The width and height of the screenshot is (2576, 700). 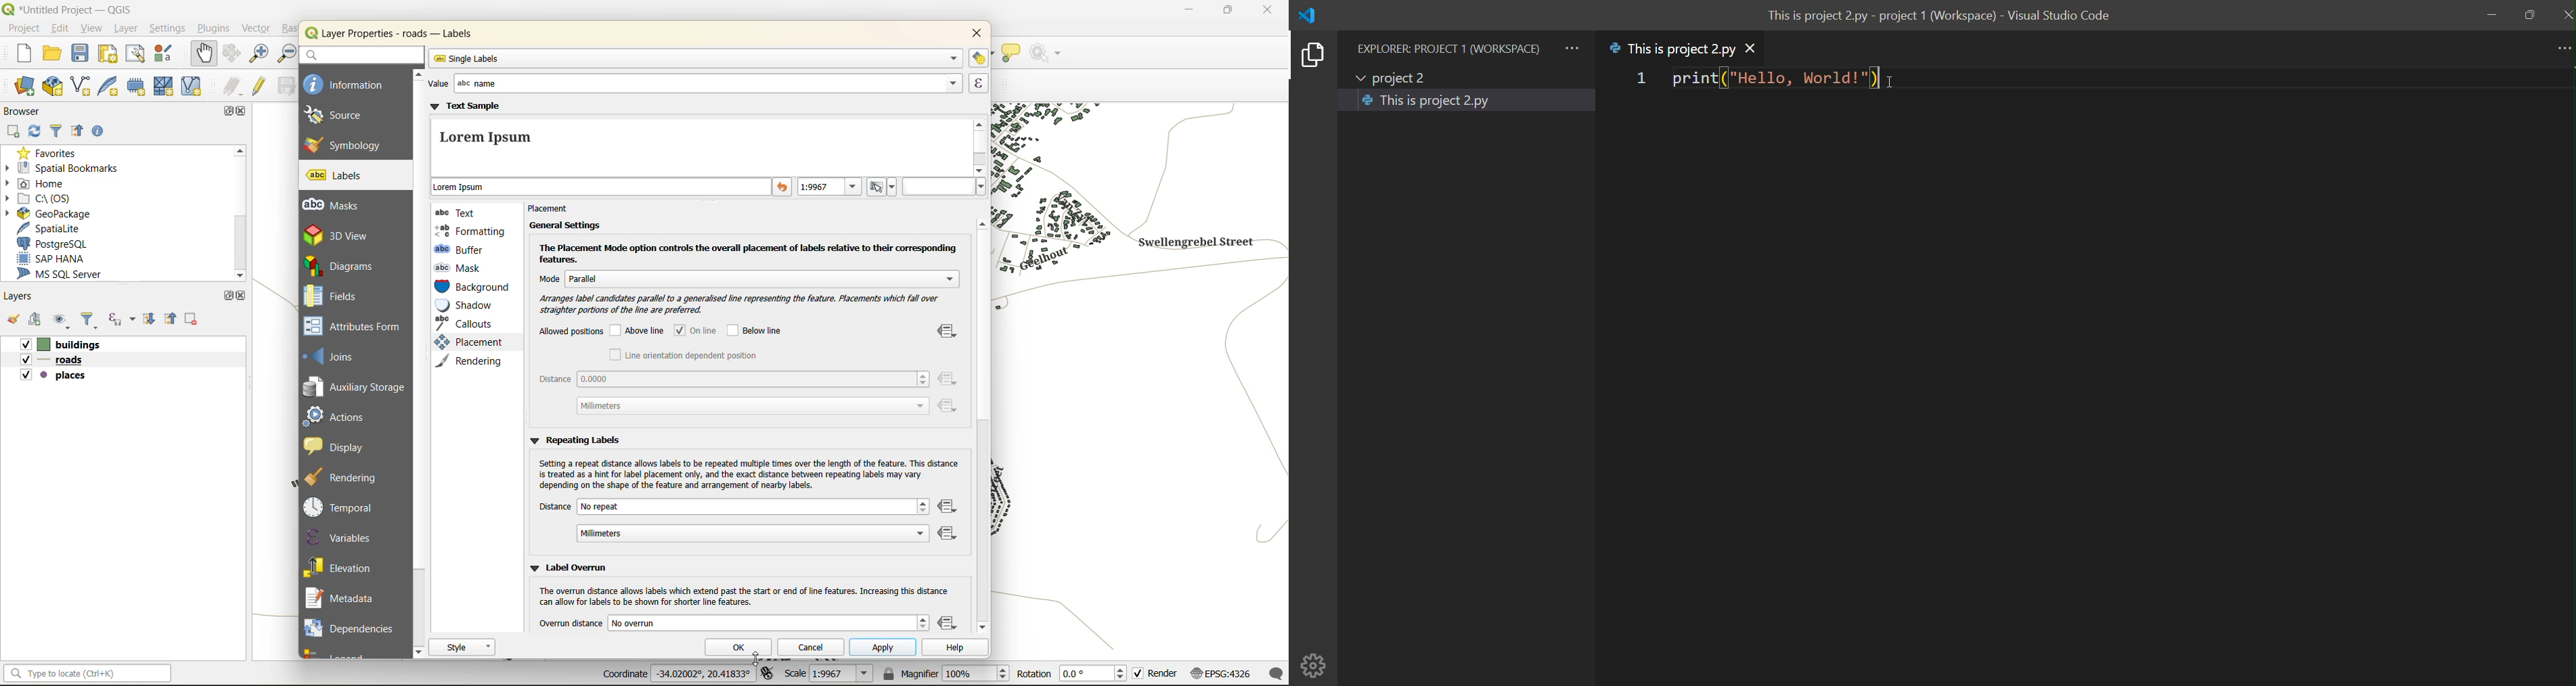 I want to click on hex, so click(x=945, y=187).